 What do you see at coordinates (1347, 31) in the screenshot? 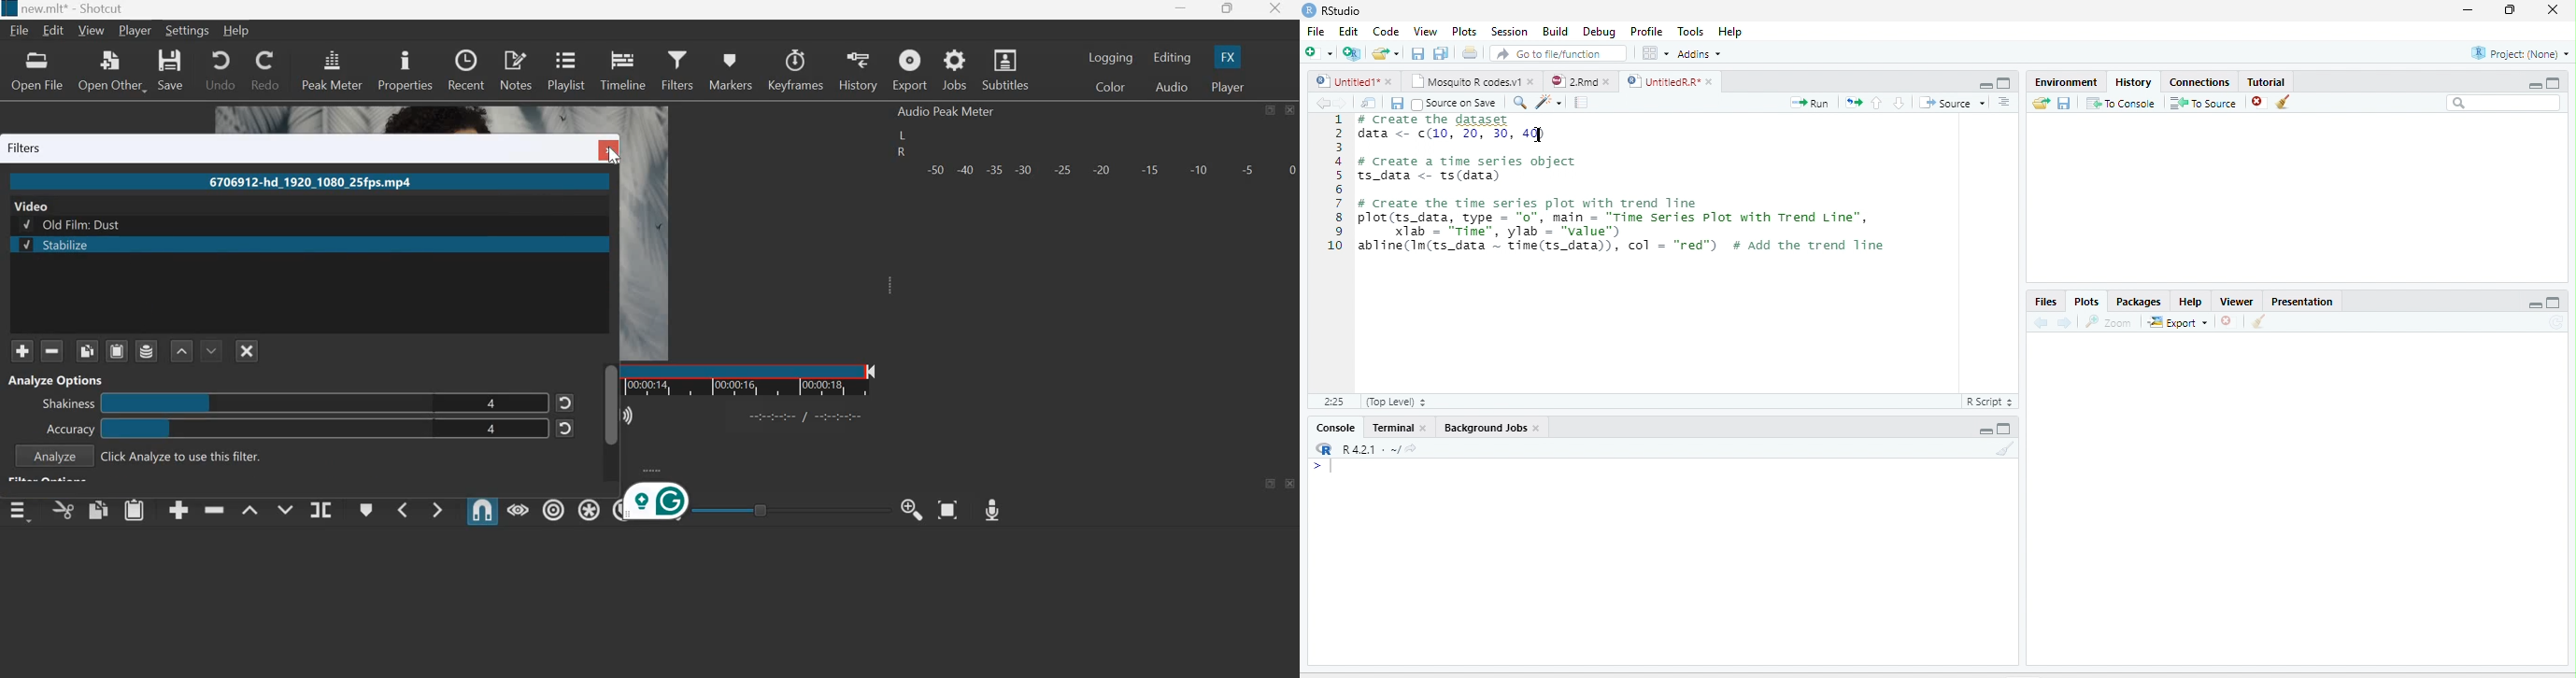
I see `Edit` at bounding box center [1347, 31].